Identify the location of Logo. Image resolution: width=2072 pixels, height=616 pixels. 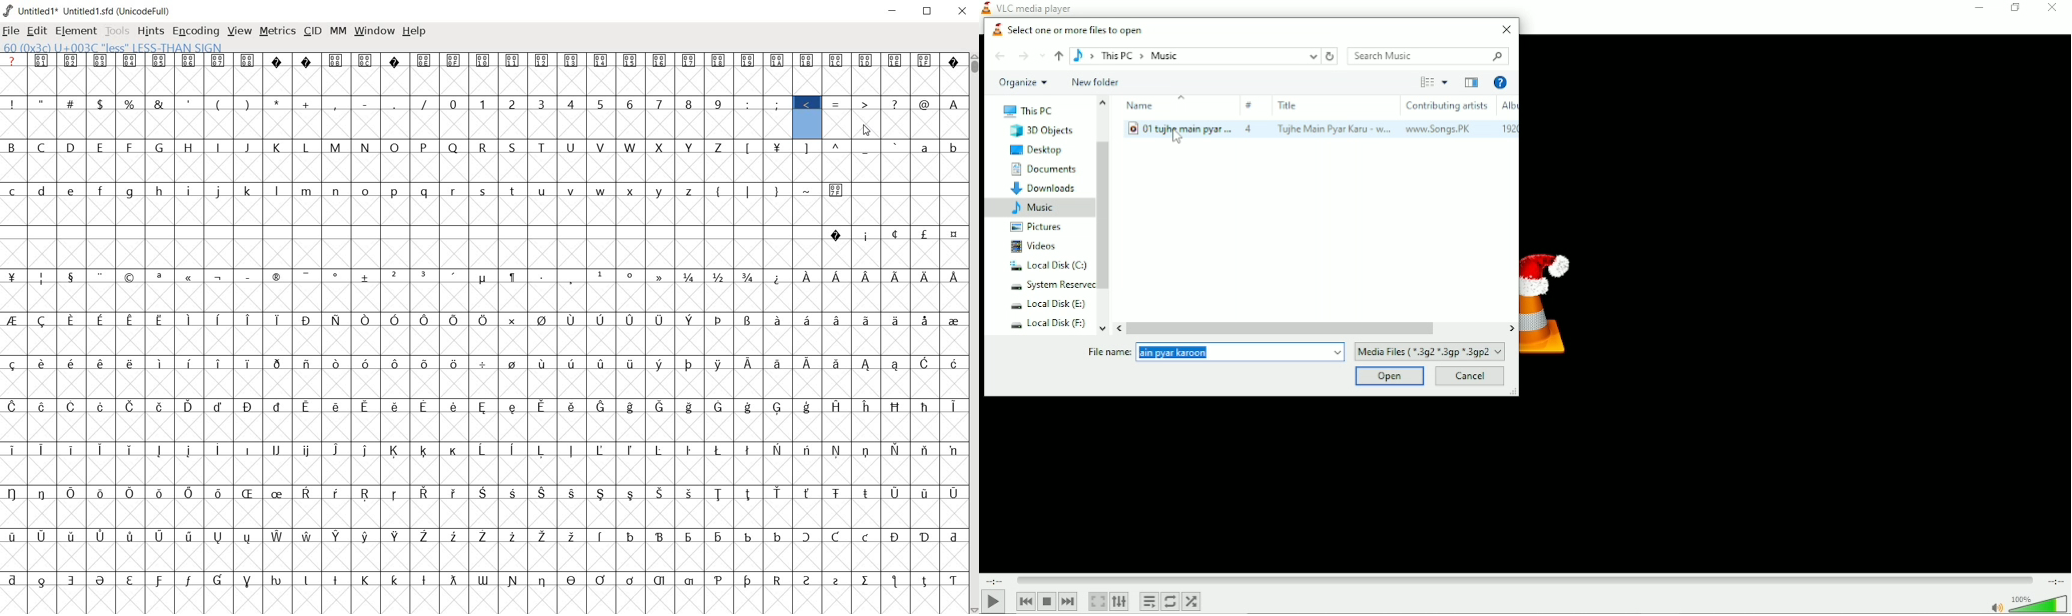
(1552, 302).